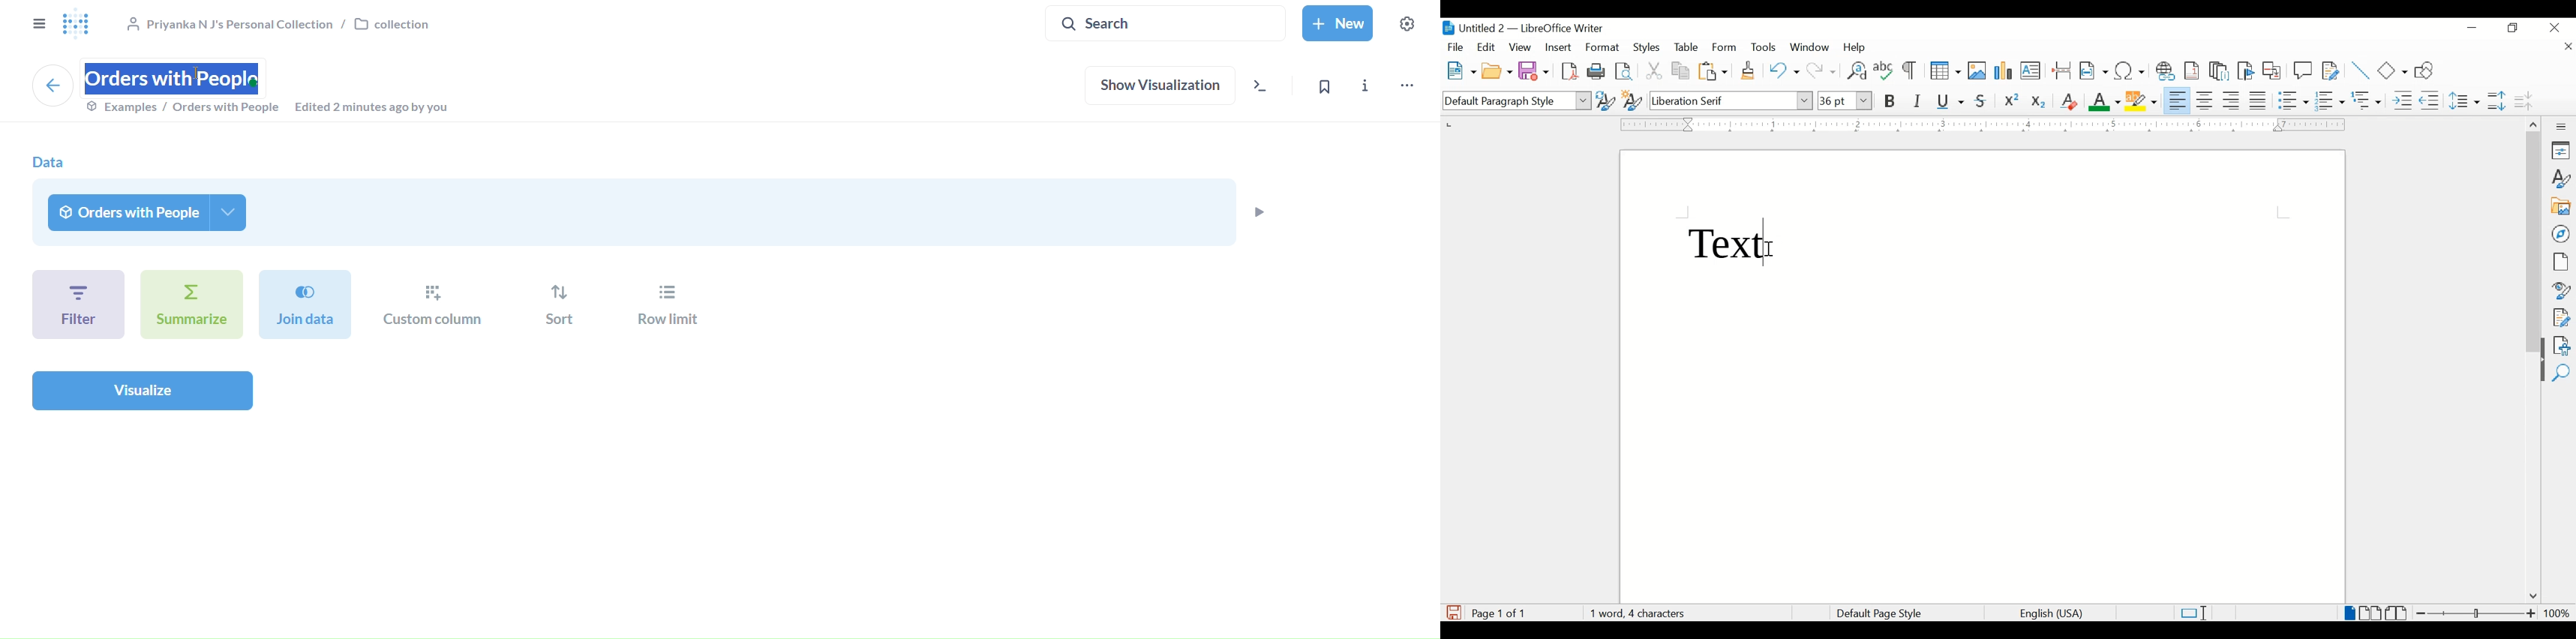 The width and height of the screenshot is (2576, 644). I want to click on cut, so click(1655, 70).